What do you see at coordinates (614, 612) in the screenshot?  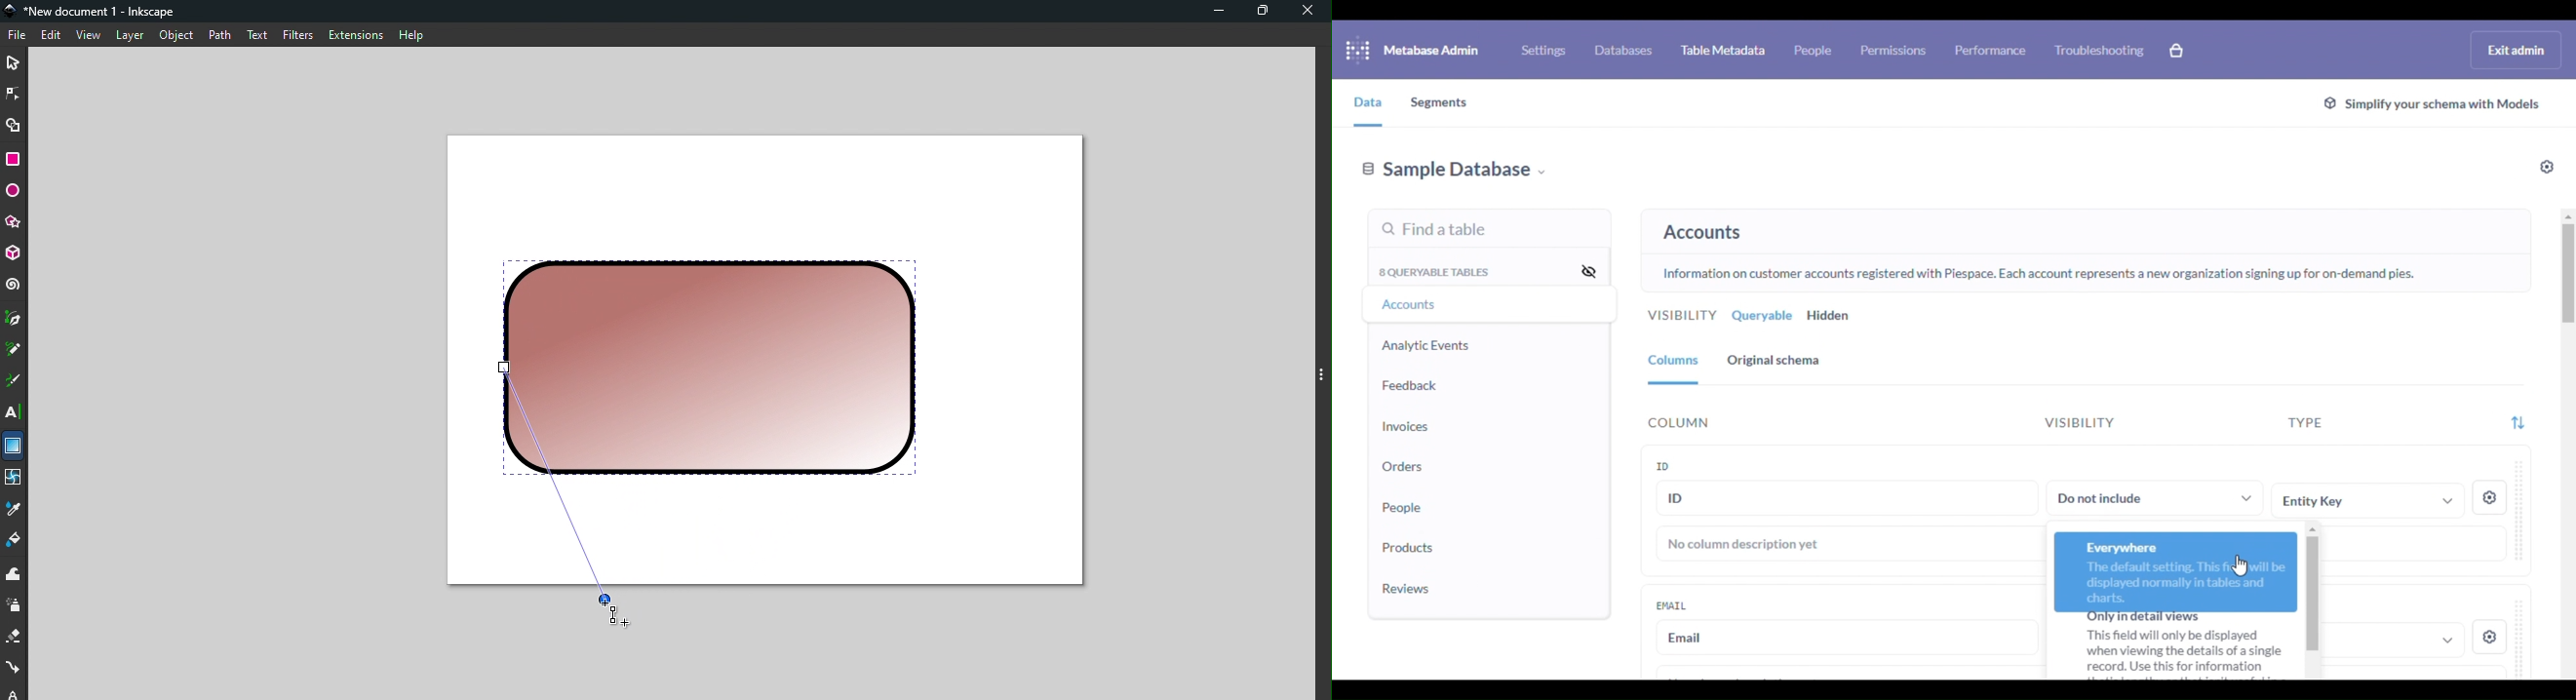 I see `cursor` at bounding box center [614, 612].